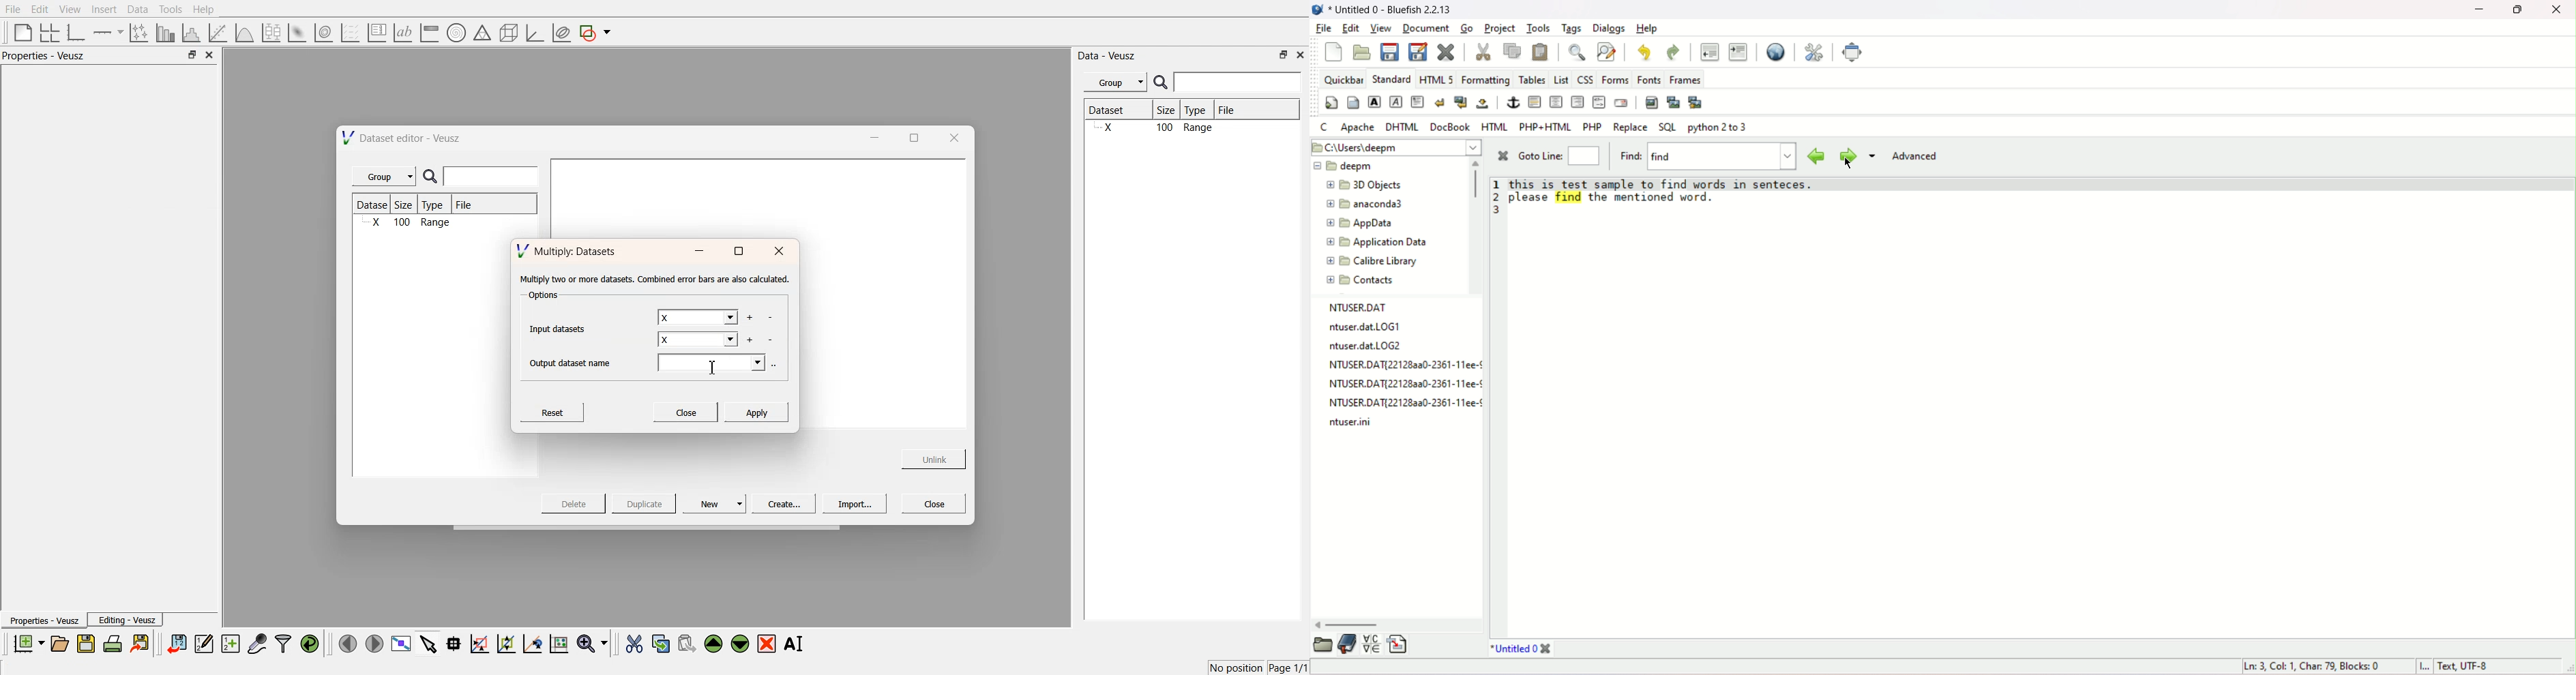  Describe the element at coordinates (782, 503) in the screenshot. I see `Create...` at that location.